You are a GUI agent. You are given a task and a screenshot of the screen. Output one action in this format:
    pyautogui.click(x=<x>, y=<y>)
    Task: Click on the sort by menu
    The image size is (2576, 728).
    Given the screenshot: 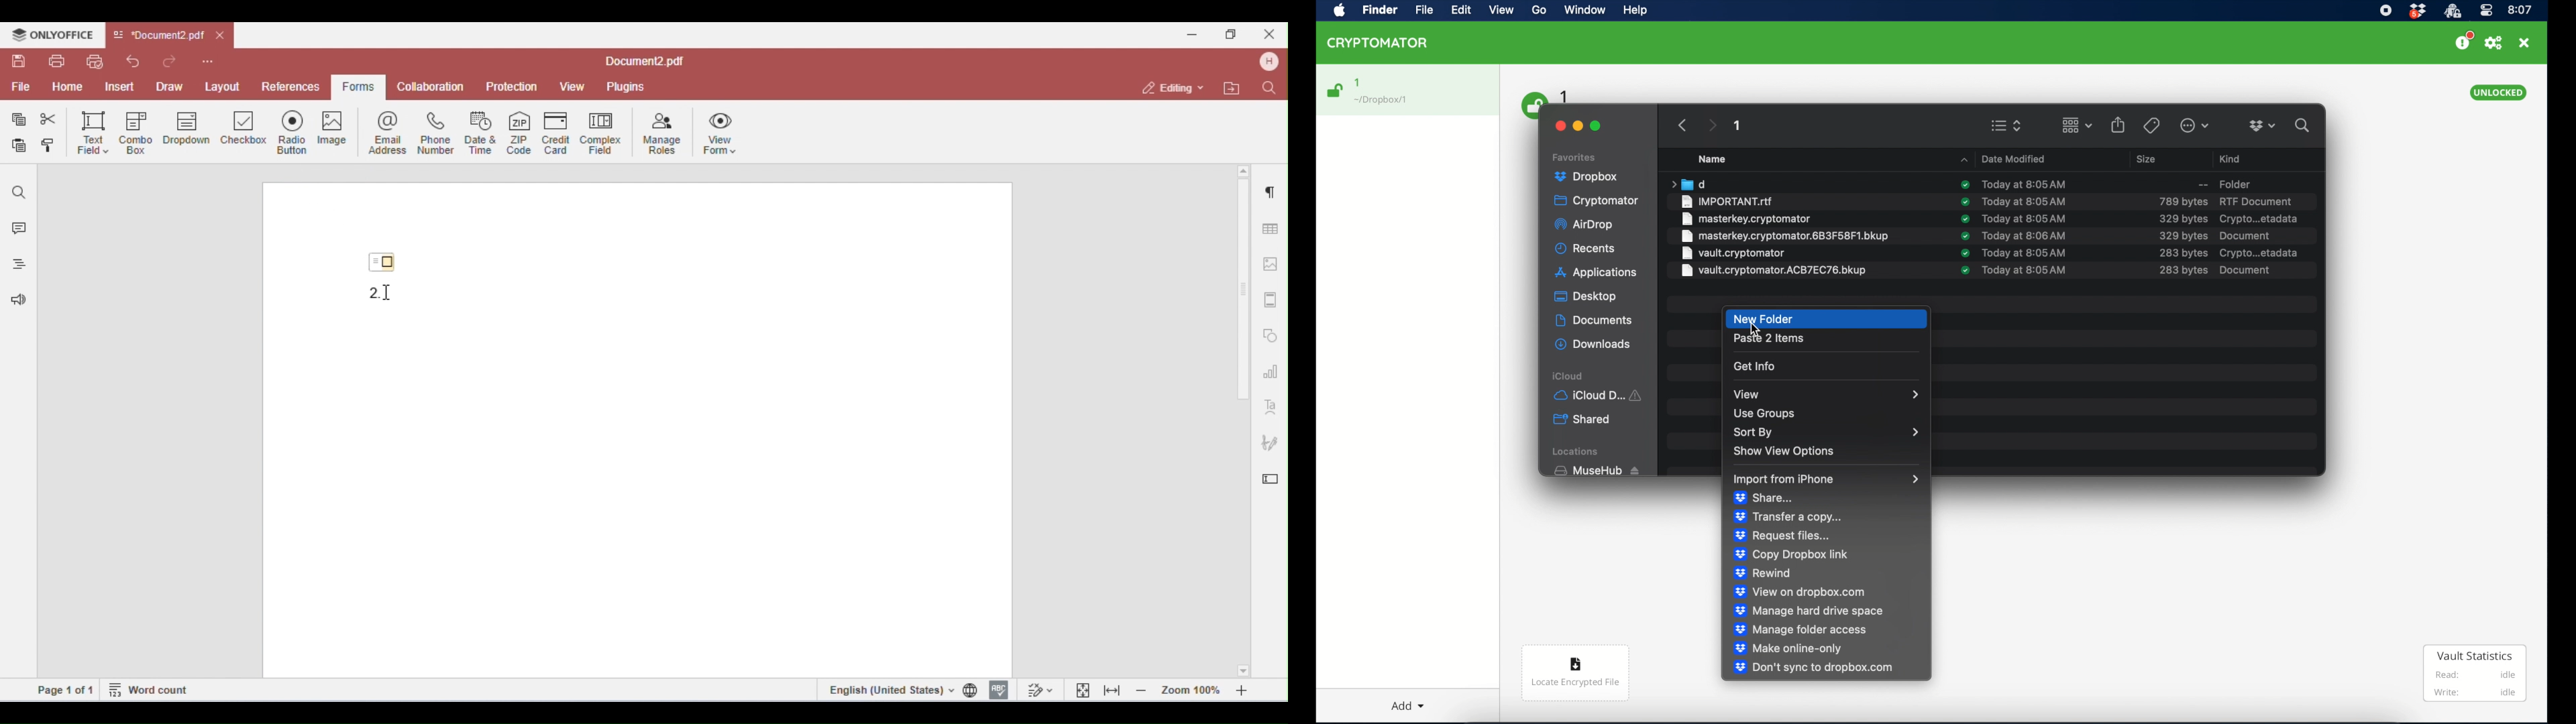 What is the action you would take?
    pyautogui.click(x=1825, y=432)
    